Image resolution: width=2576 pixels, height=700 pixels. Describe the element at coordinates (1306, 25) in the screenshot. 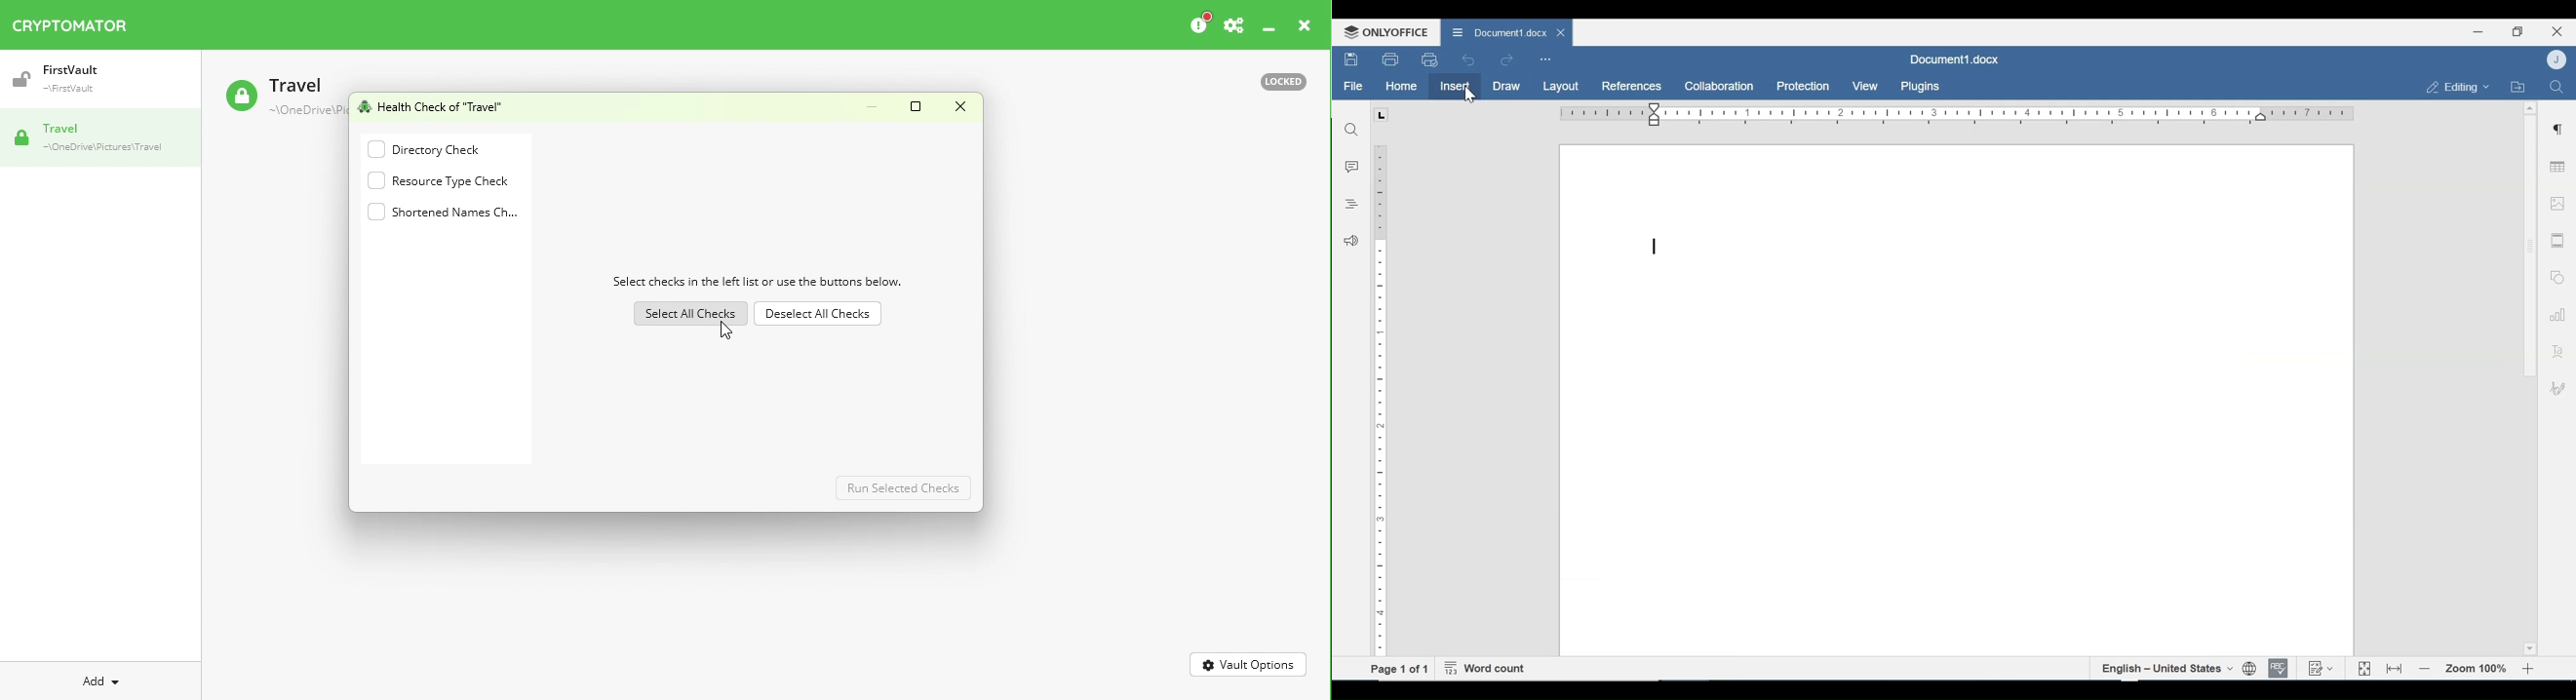

I see `close` at that location.